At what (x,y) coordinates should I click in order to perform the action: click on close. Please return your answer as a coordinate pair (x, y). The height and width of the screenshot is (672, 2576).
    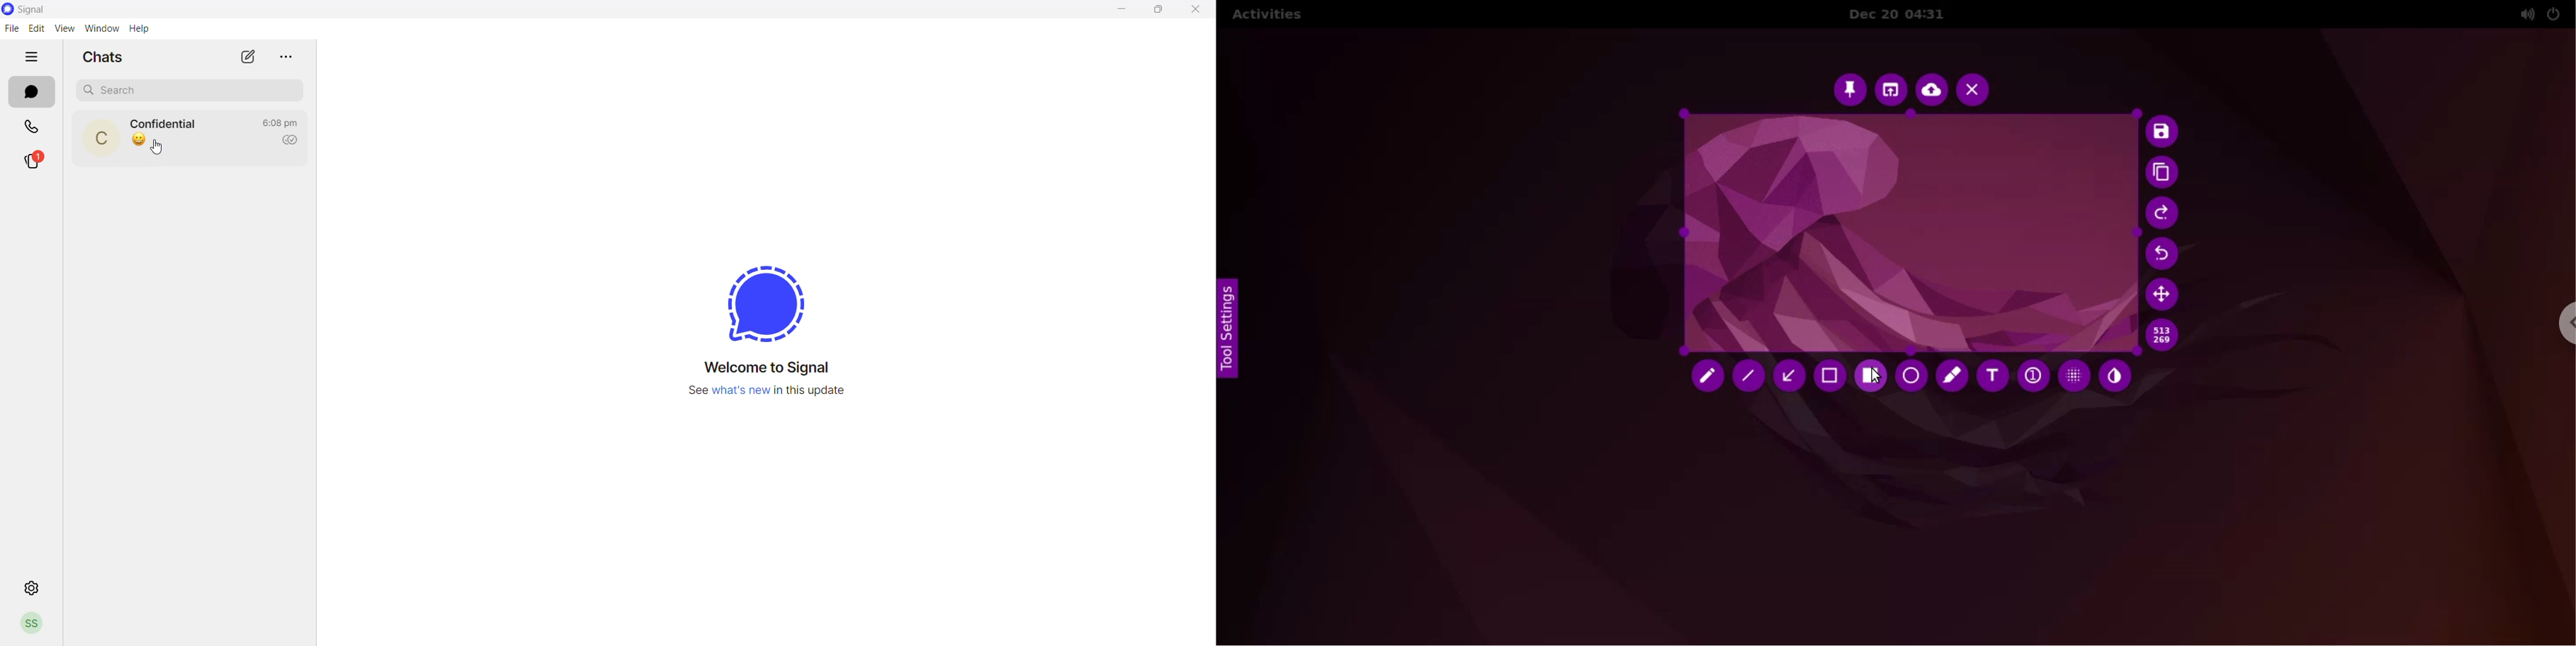
    Looking at the image, I should click on (1192, 13).